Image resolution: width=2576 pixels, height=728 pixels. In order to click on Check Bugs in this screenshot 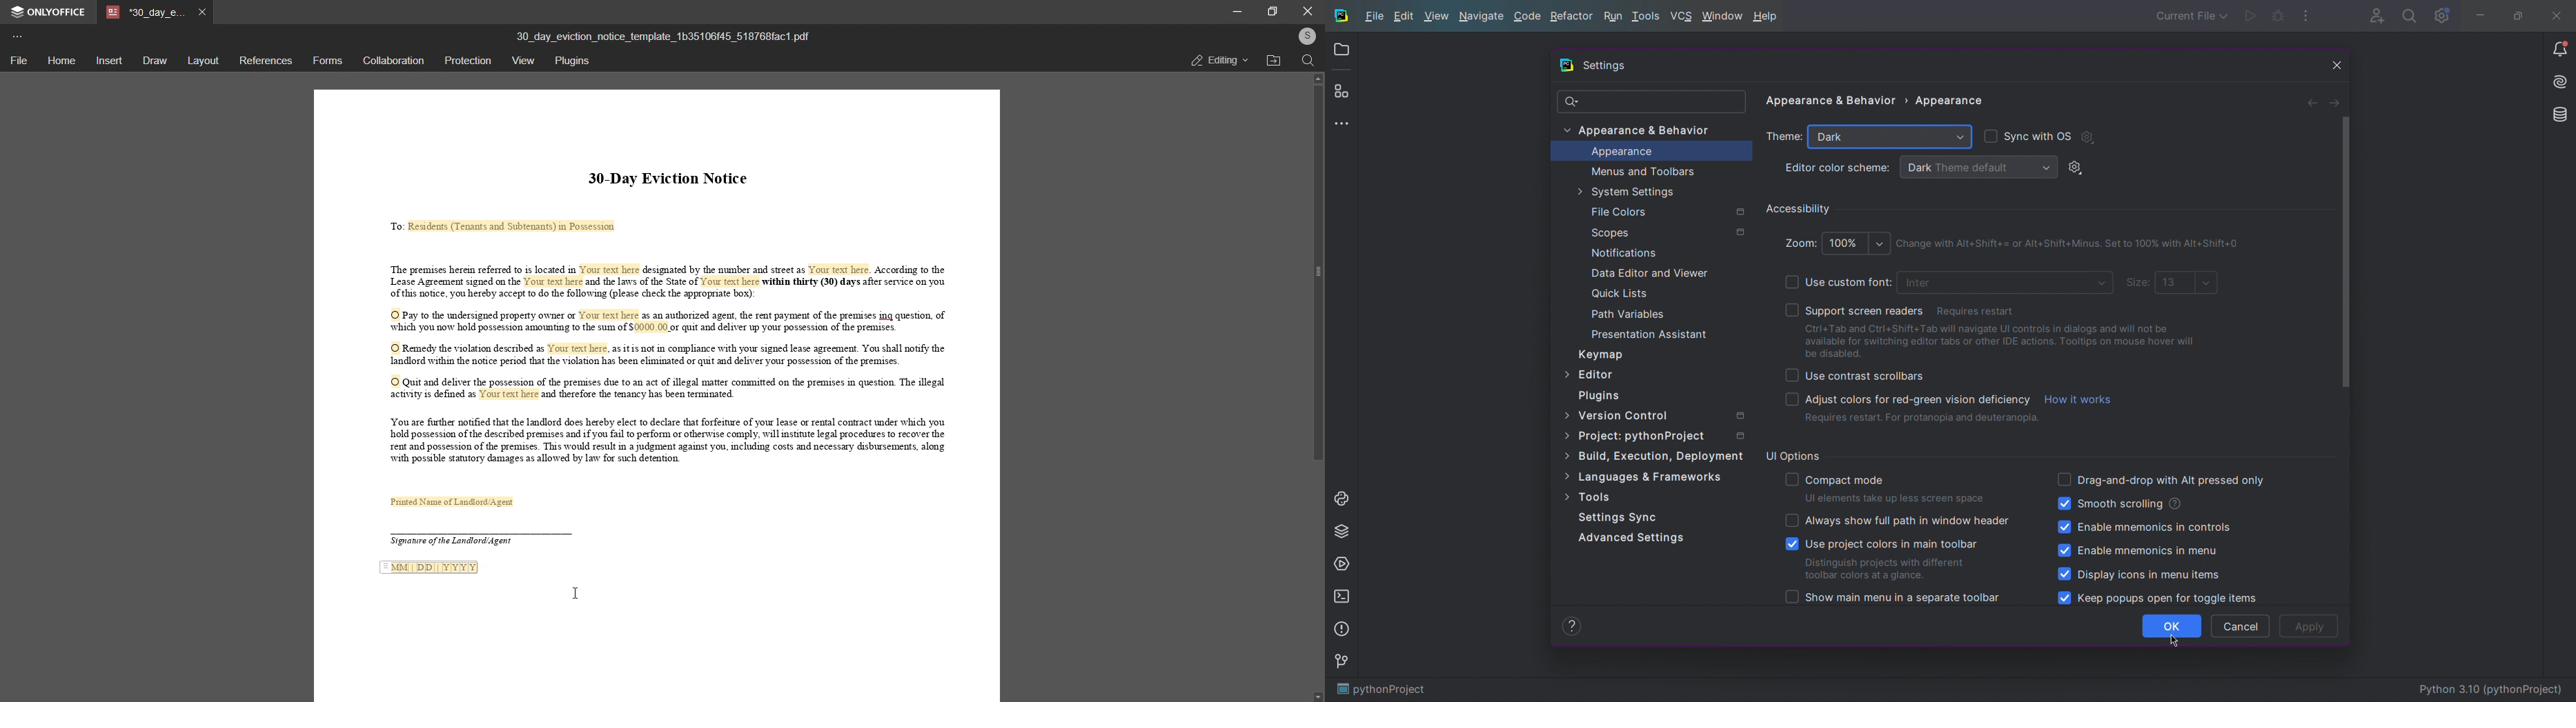, I will do `click(2279, 14)`.